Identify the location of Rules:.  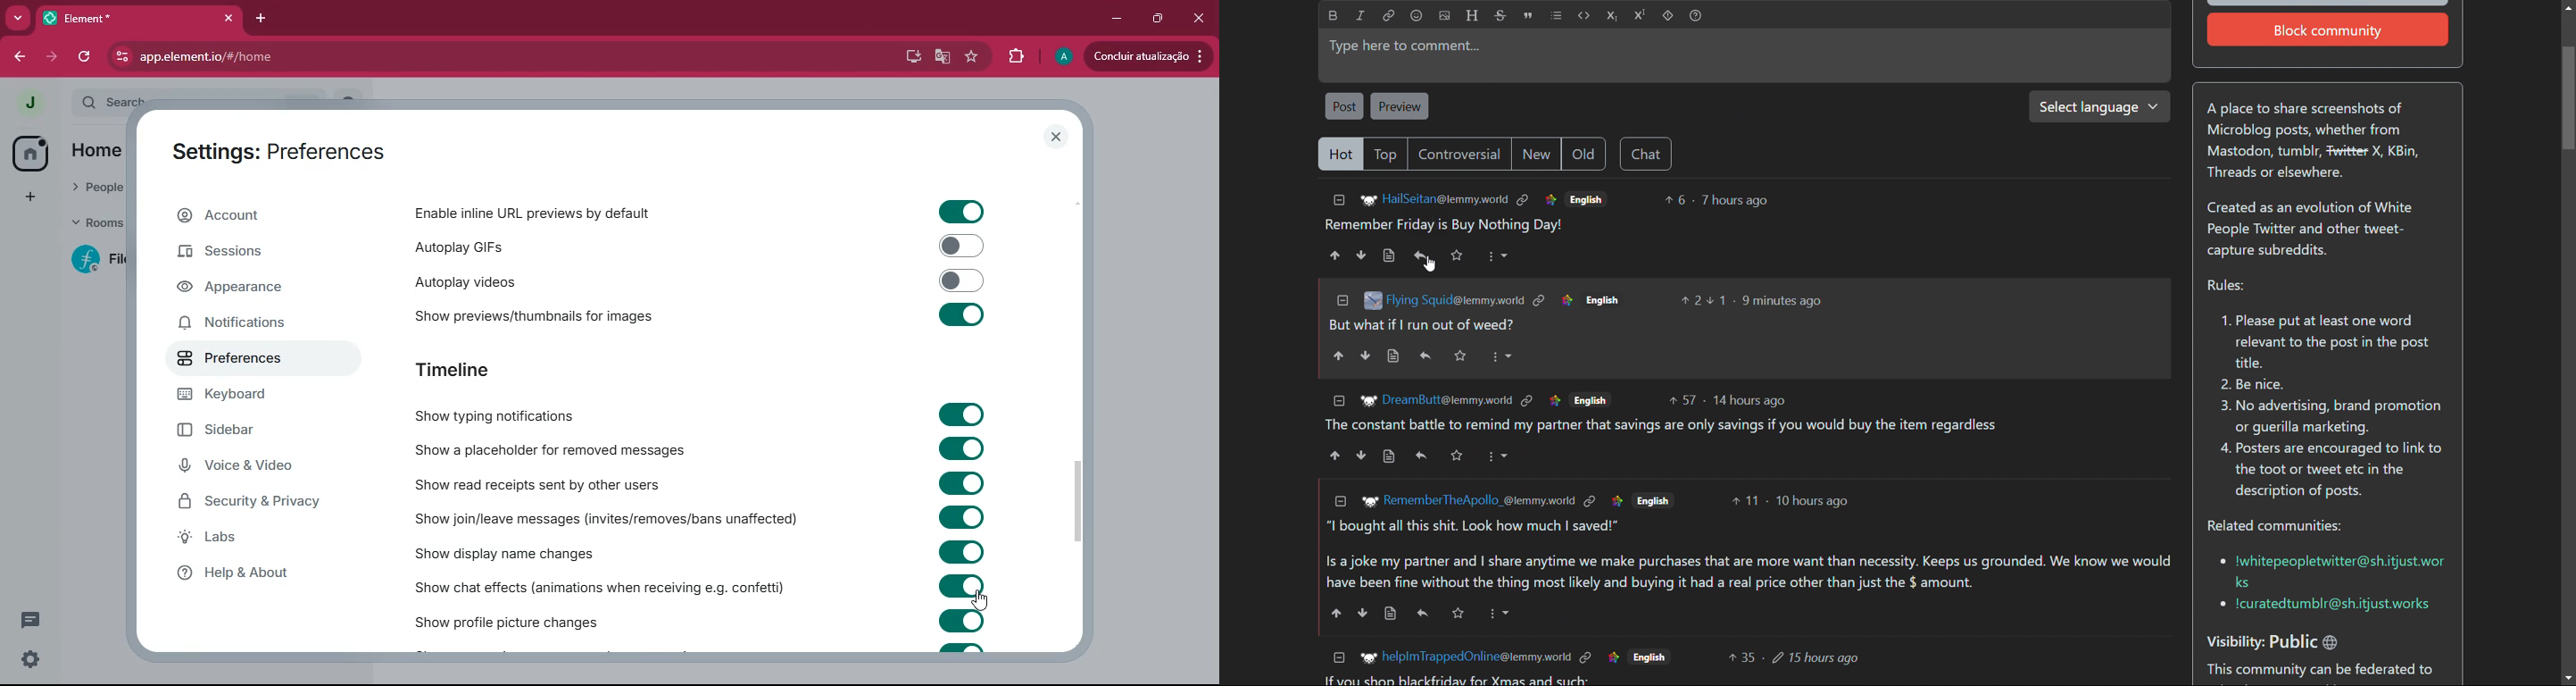
(2224, 286).